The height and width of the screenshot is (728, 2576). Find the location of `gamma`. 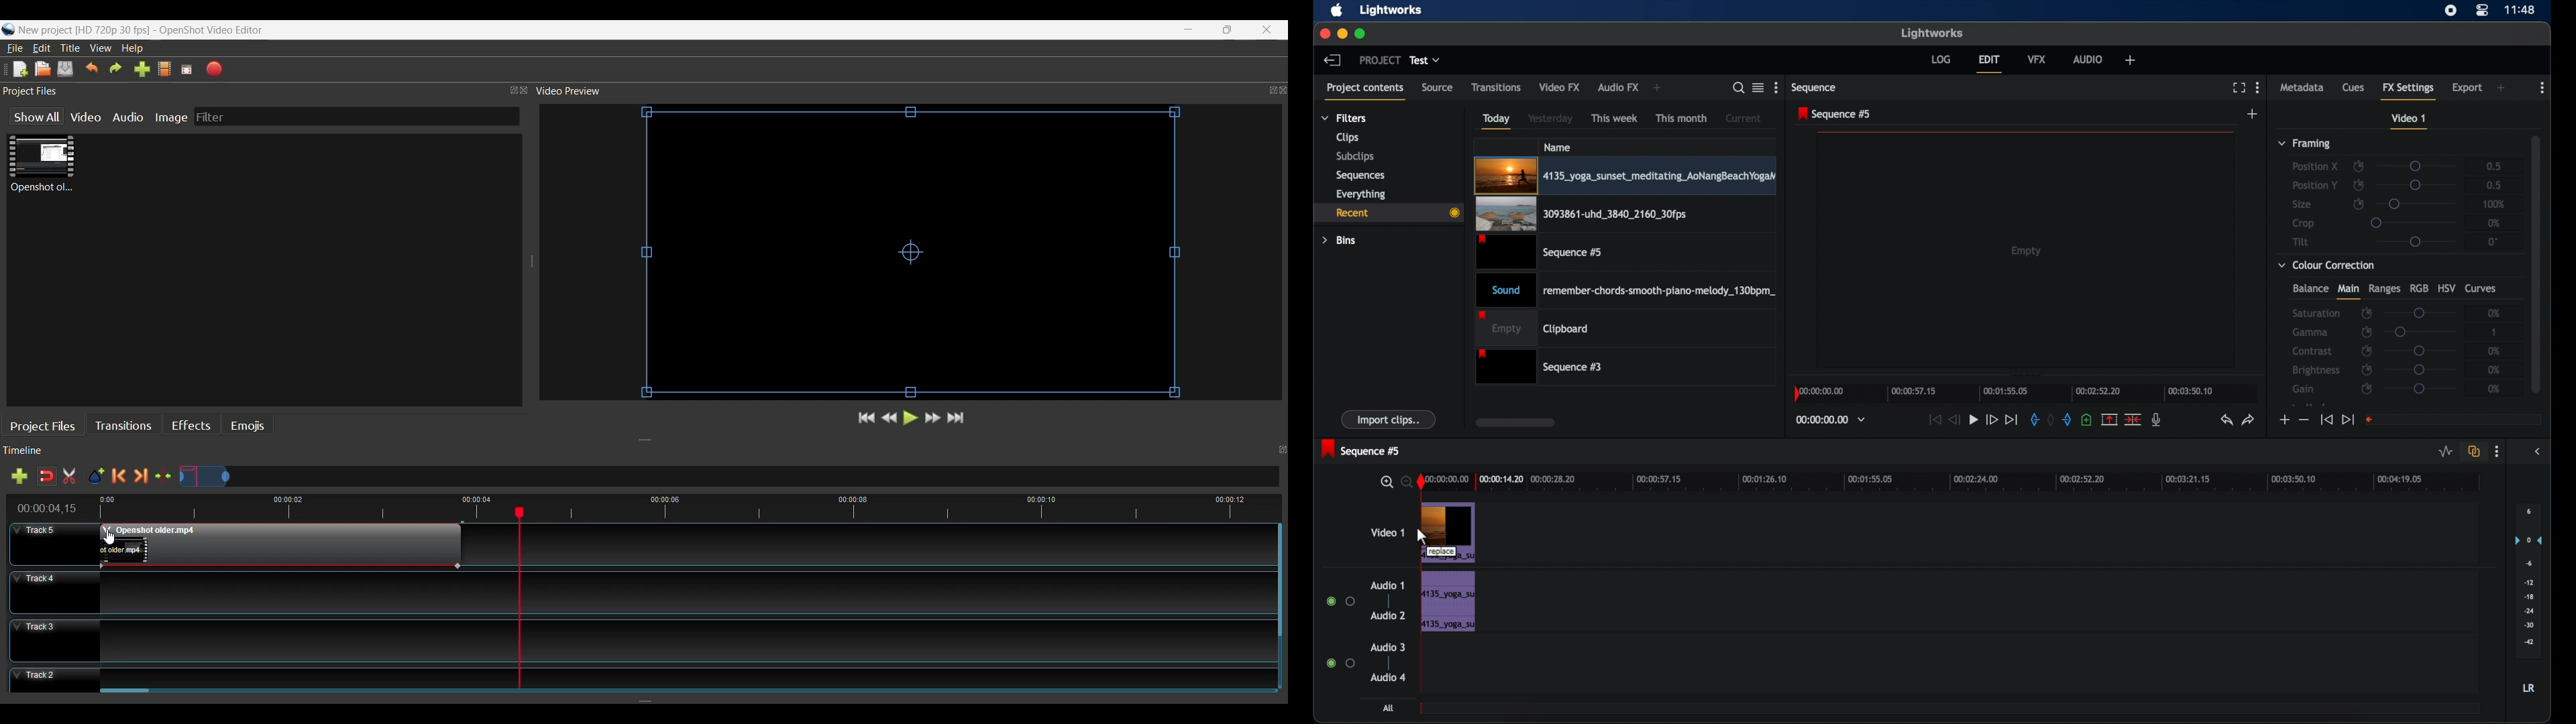

gamma is located at coordinates (2310, 332).